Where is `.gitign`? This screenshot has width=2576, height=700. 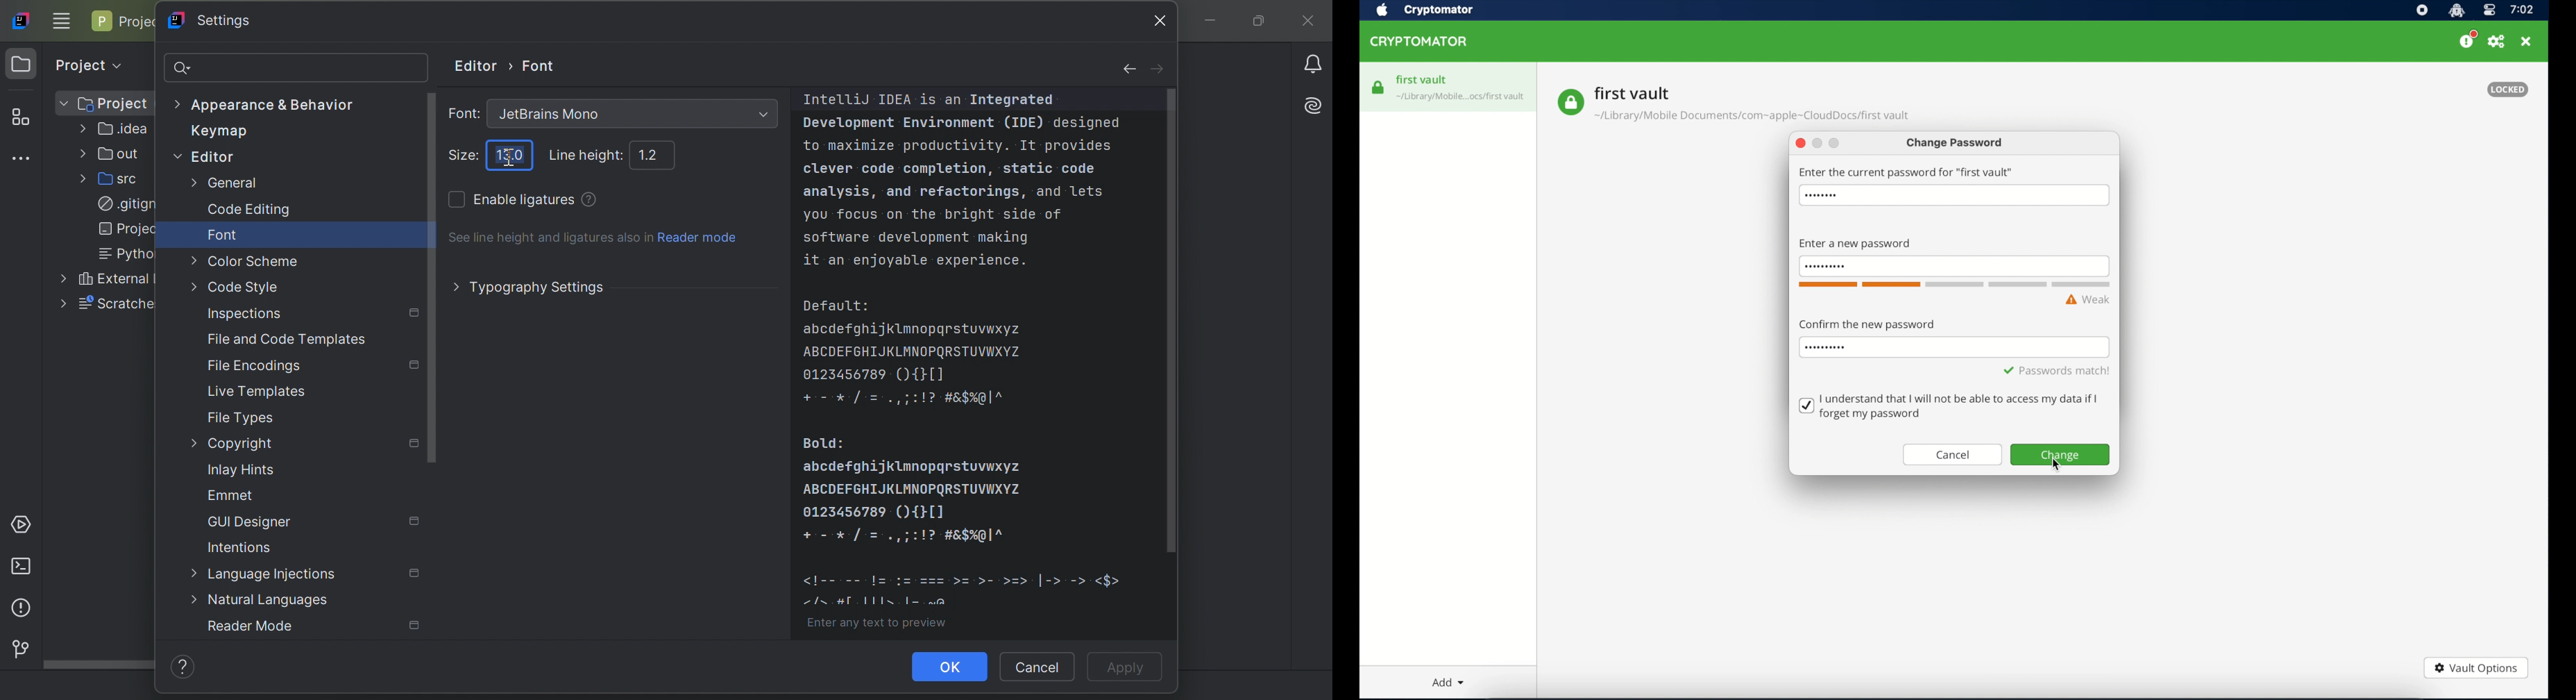 .gitign is located at coordinates (128, 205).